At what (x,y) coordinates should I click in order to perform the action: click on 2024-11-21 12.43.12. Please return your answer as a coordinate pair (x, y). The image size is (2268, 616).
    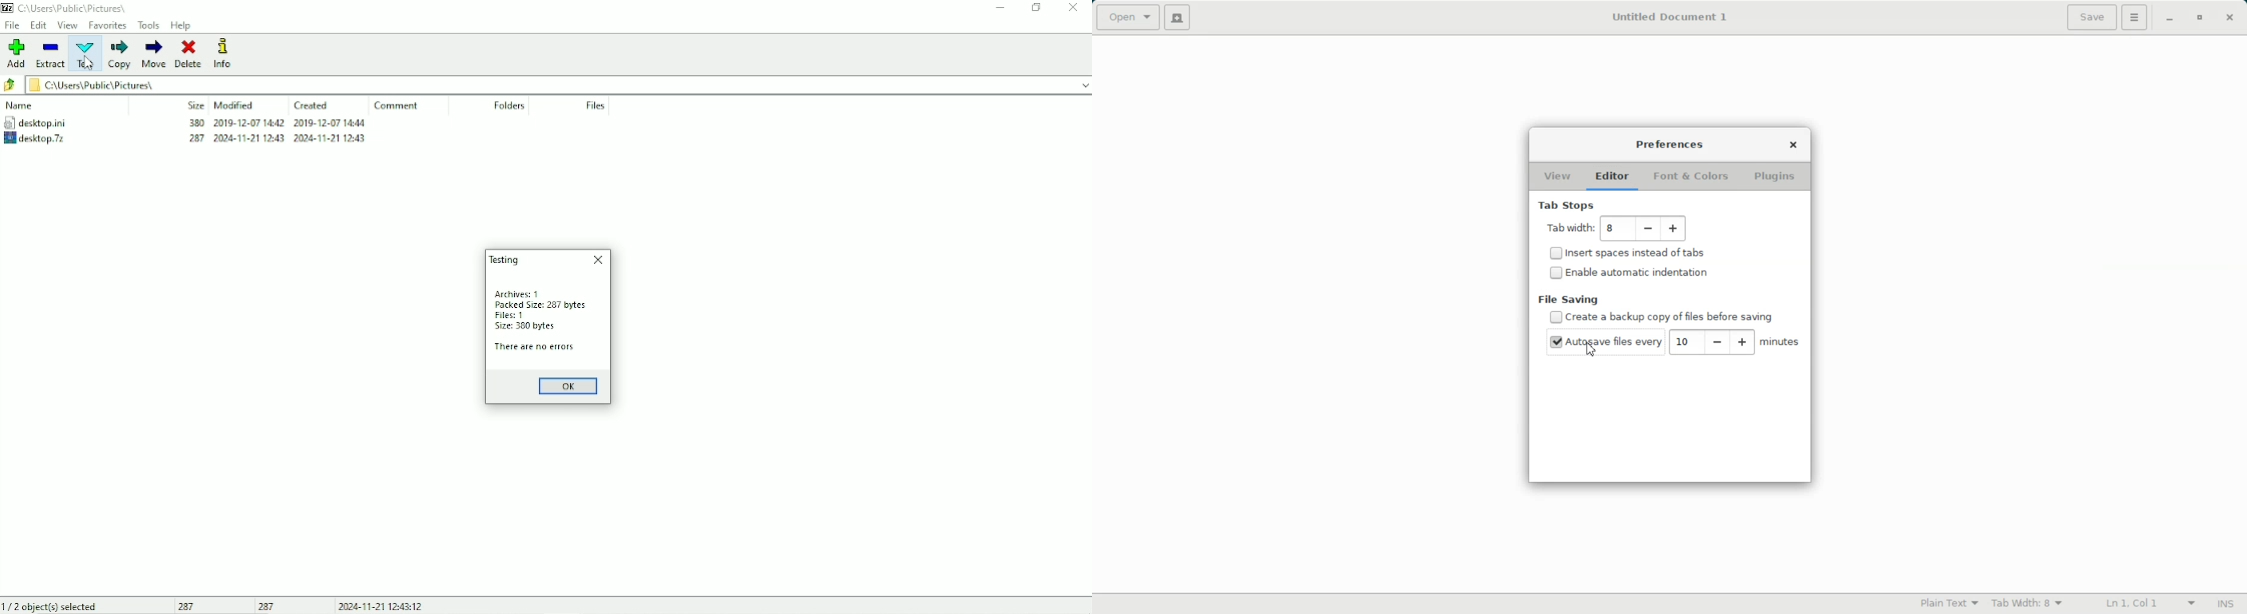
    Looking at the image, I should click on (381, 606).